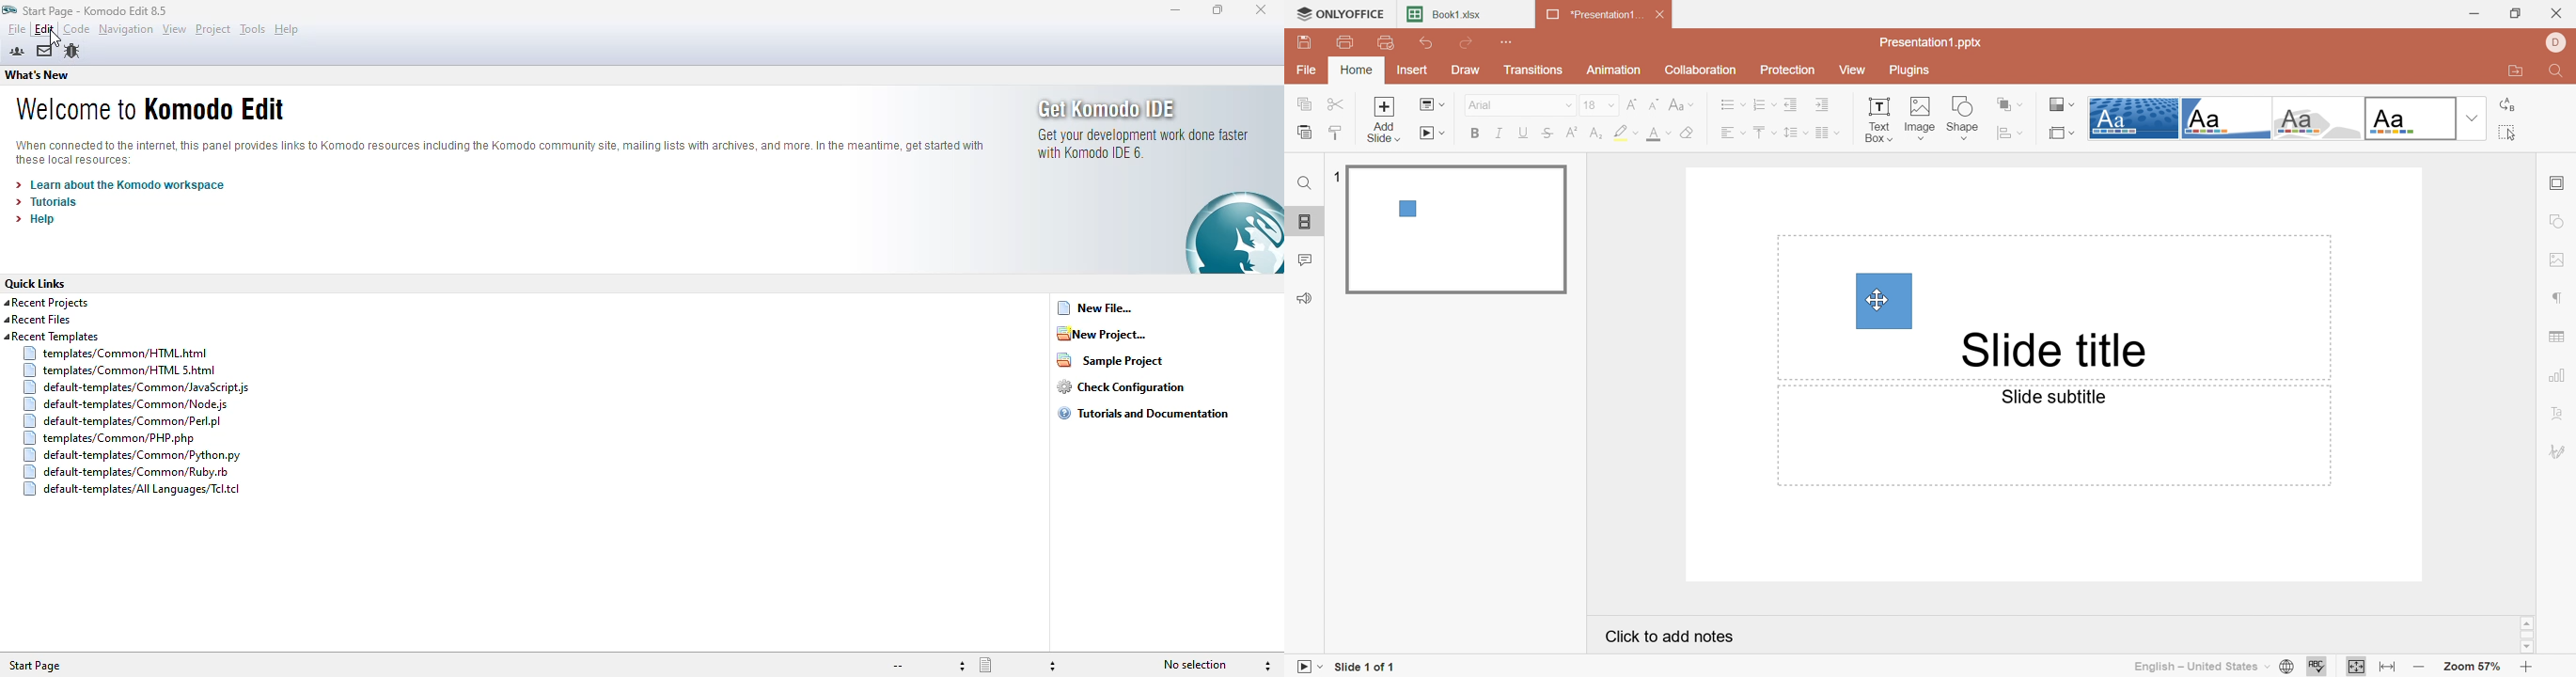 The width and height of the screenshot is (2576, 700). What do you see at coordinates (1691, 132) in the screenshot?
I see `Clear` at bounding box center [1691, 132].